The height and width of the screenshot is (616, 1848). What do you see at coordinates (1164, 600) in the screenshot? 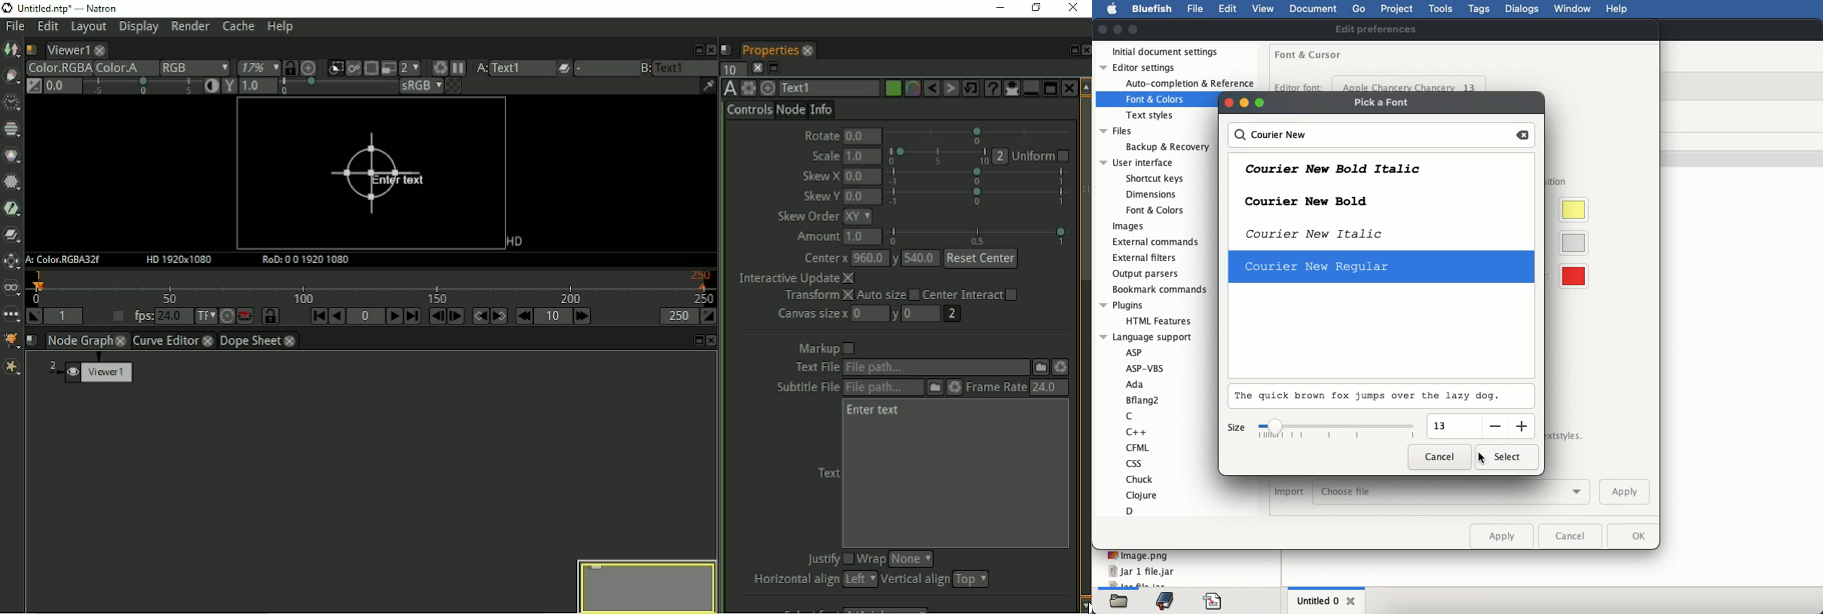
I see `bookmark` at bounding box center [1164, 600].